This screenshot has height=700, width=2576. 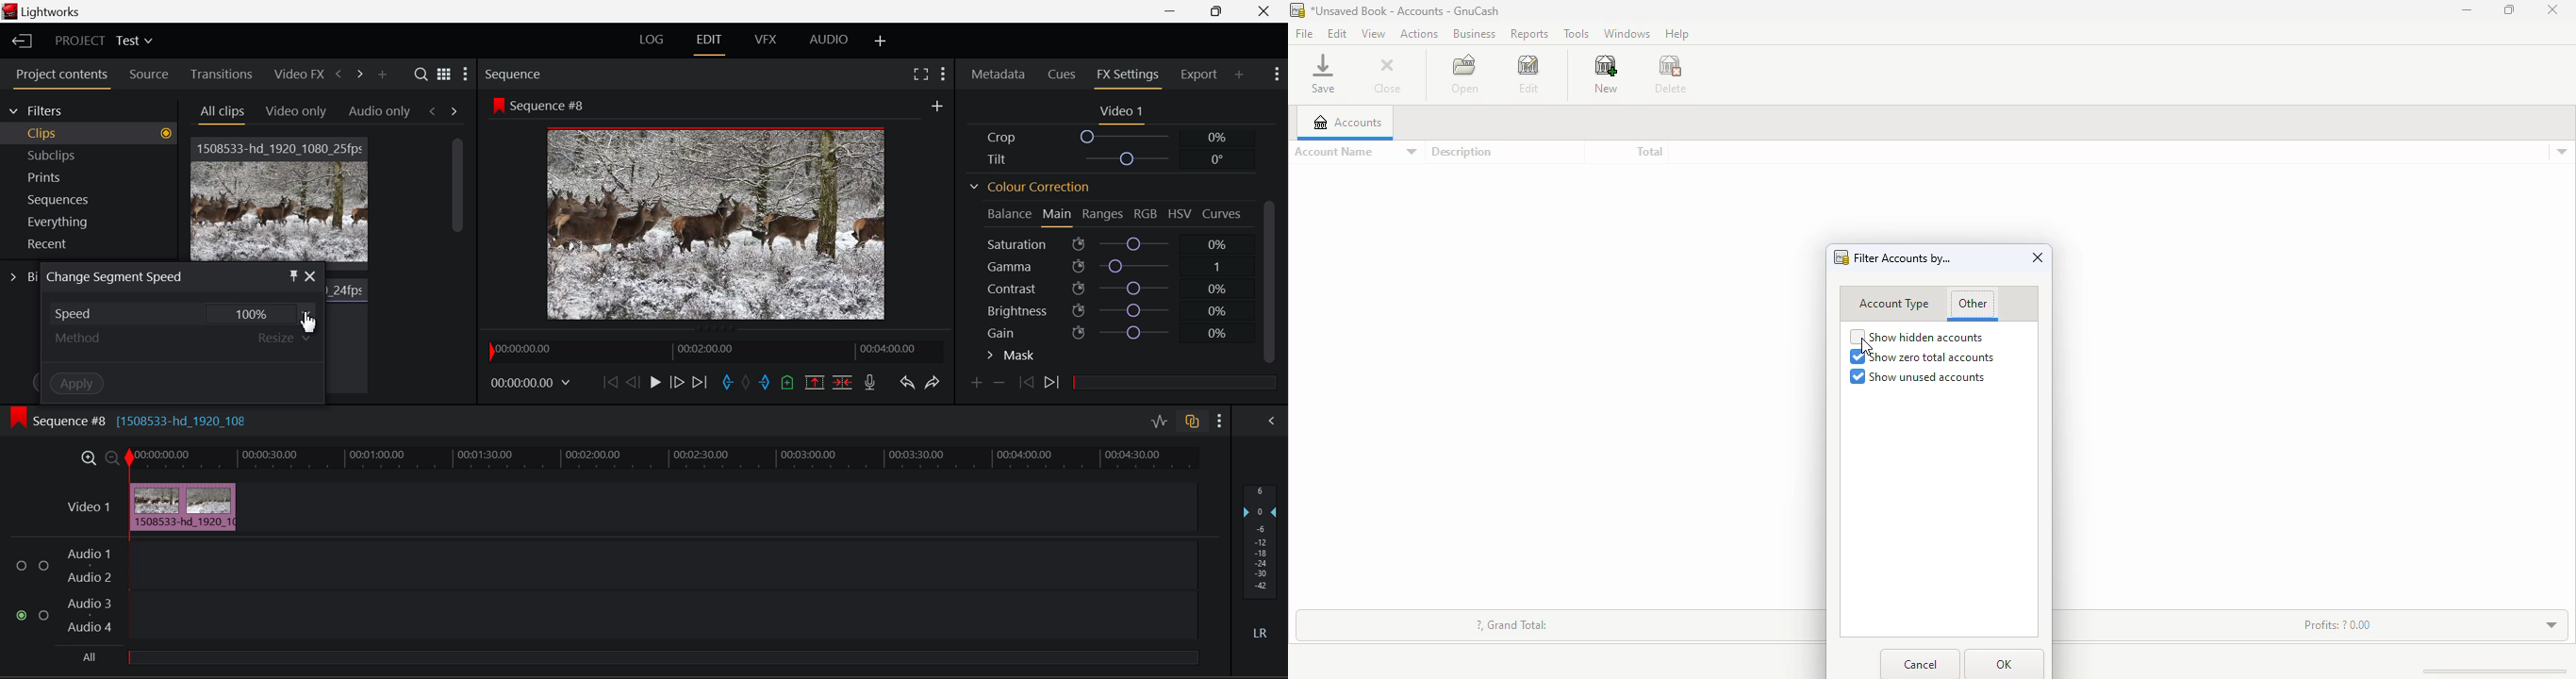 I want to click on save, so click(x=1323, y=74).